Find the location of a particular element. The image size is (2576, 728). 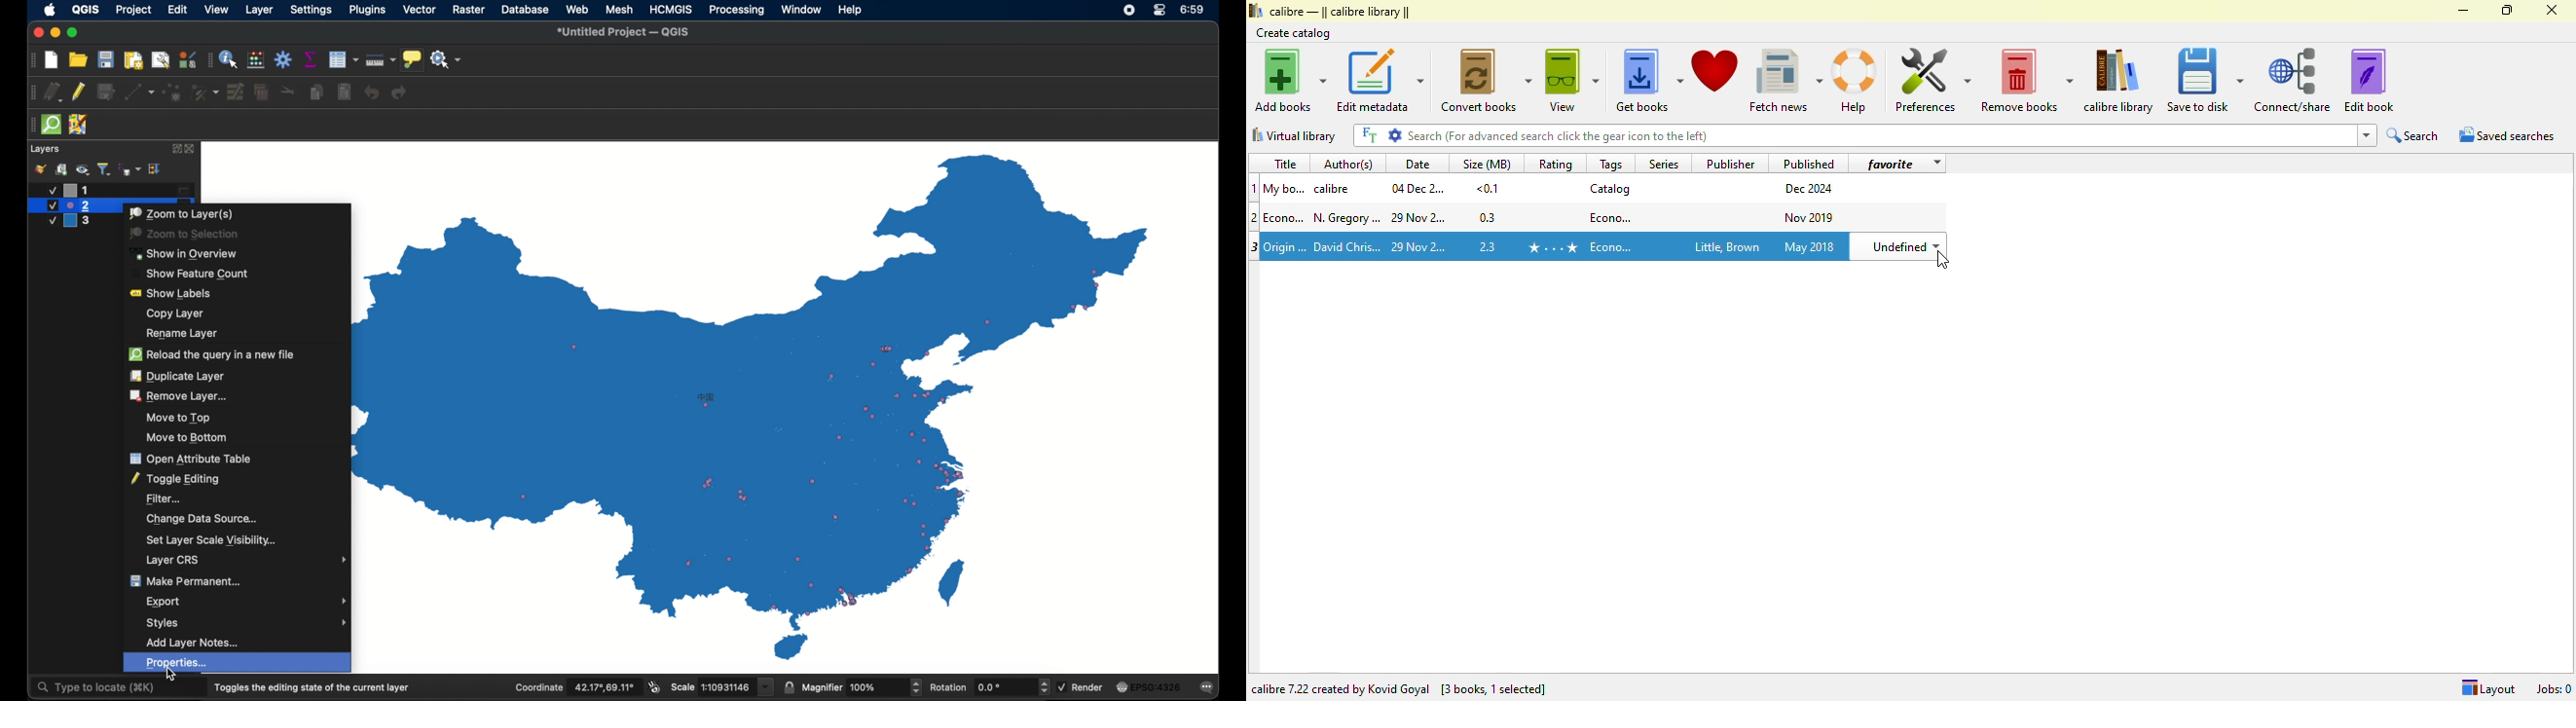

quick osm is located at coordinates (52, 125).